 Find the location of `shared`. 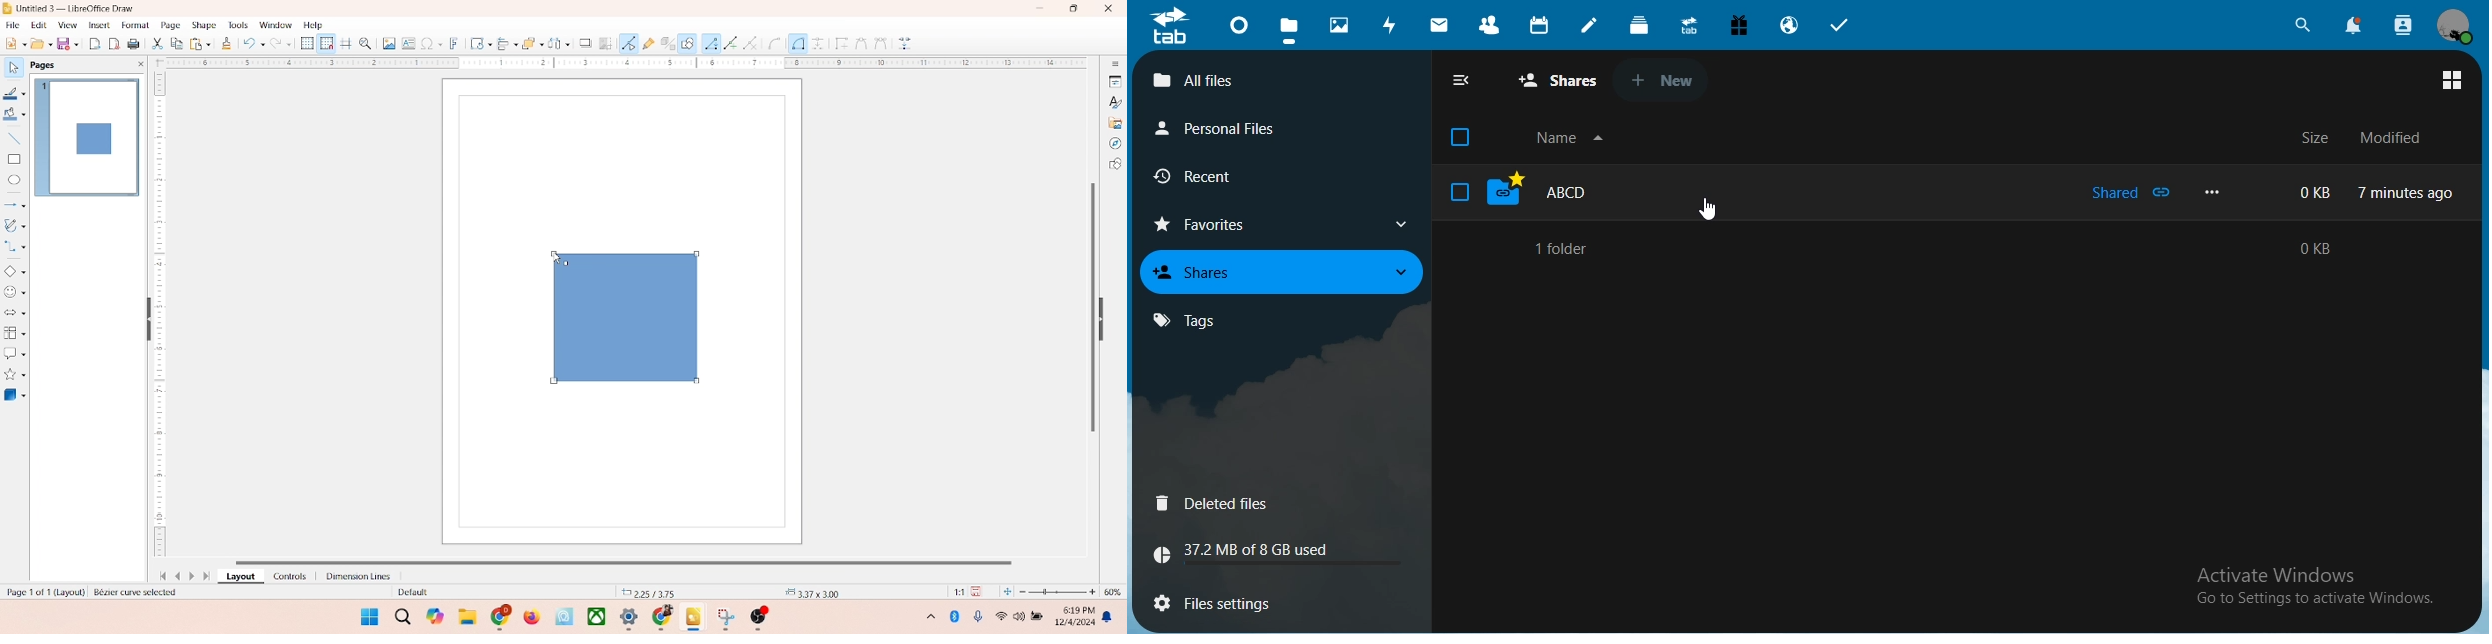

shared is located at coordinates (2131, 193).